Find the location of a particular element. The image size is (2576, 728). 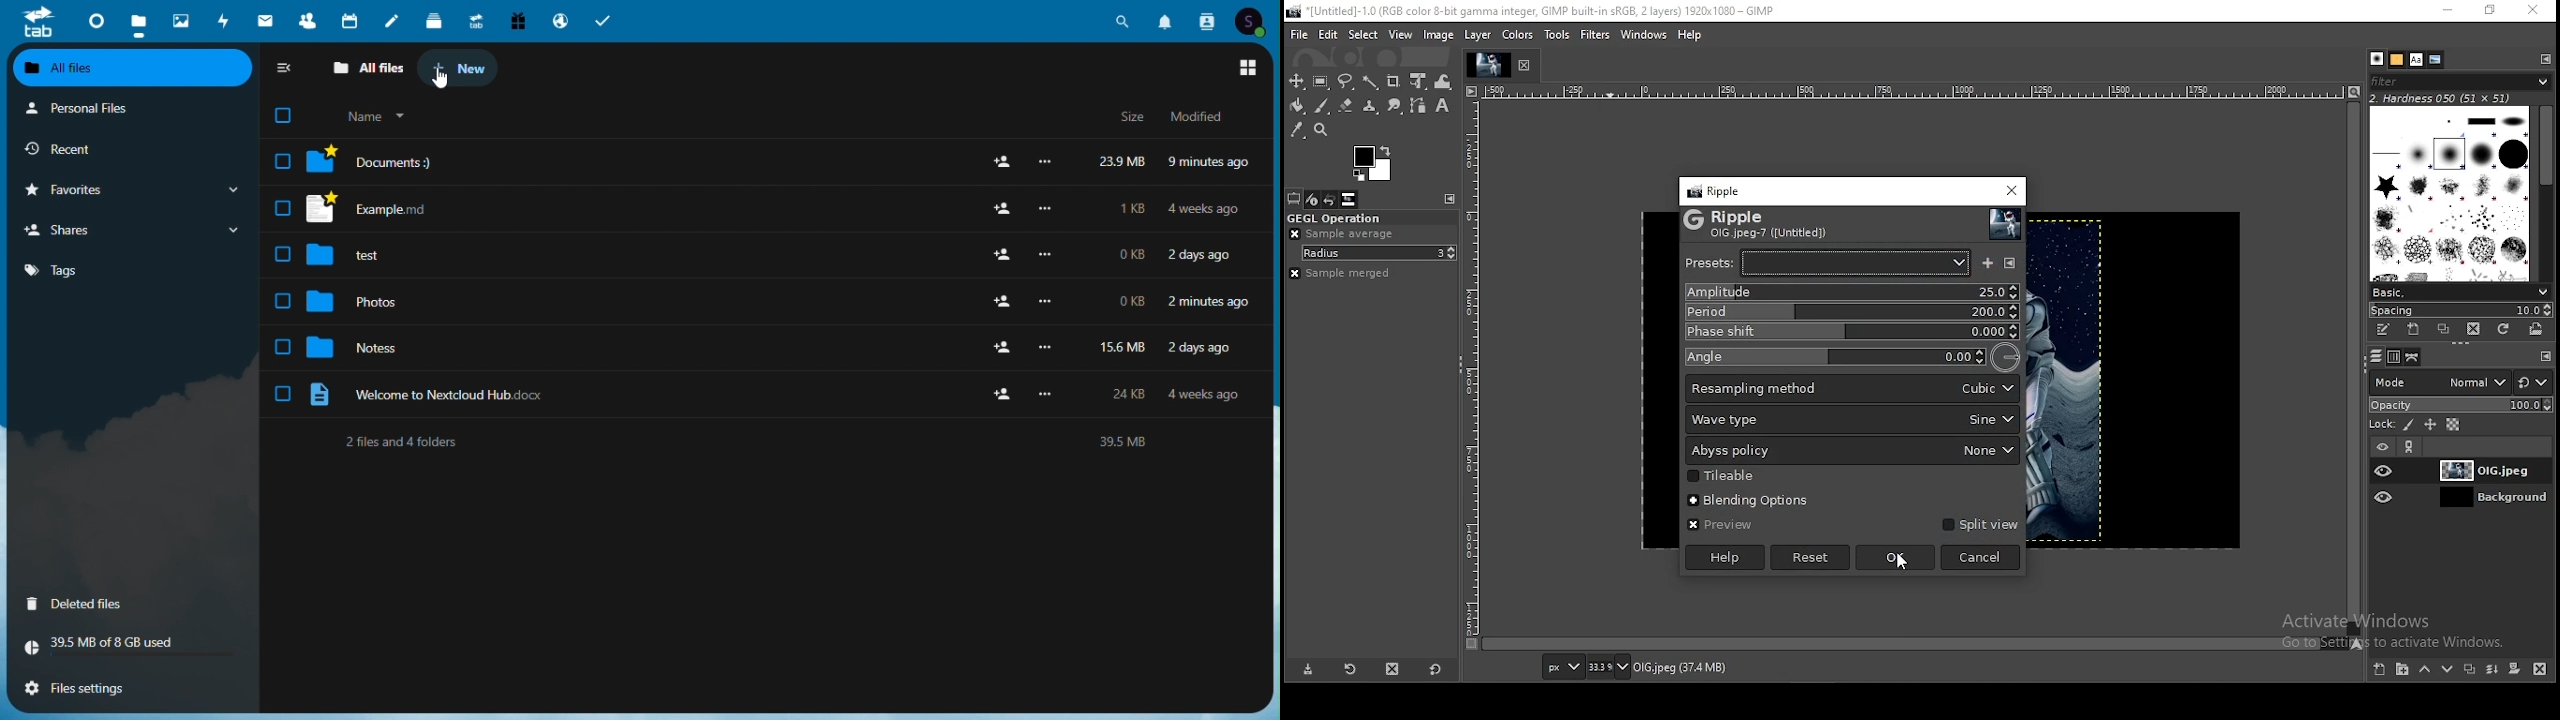

sample merged is located at coordinates (1339, 274).